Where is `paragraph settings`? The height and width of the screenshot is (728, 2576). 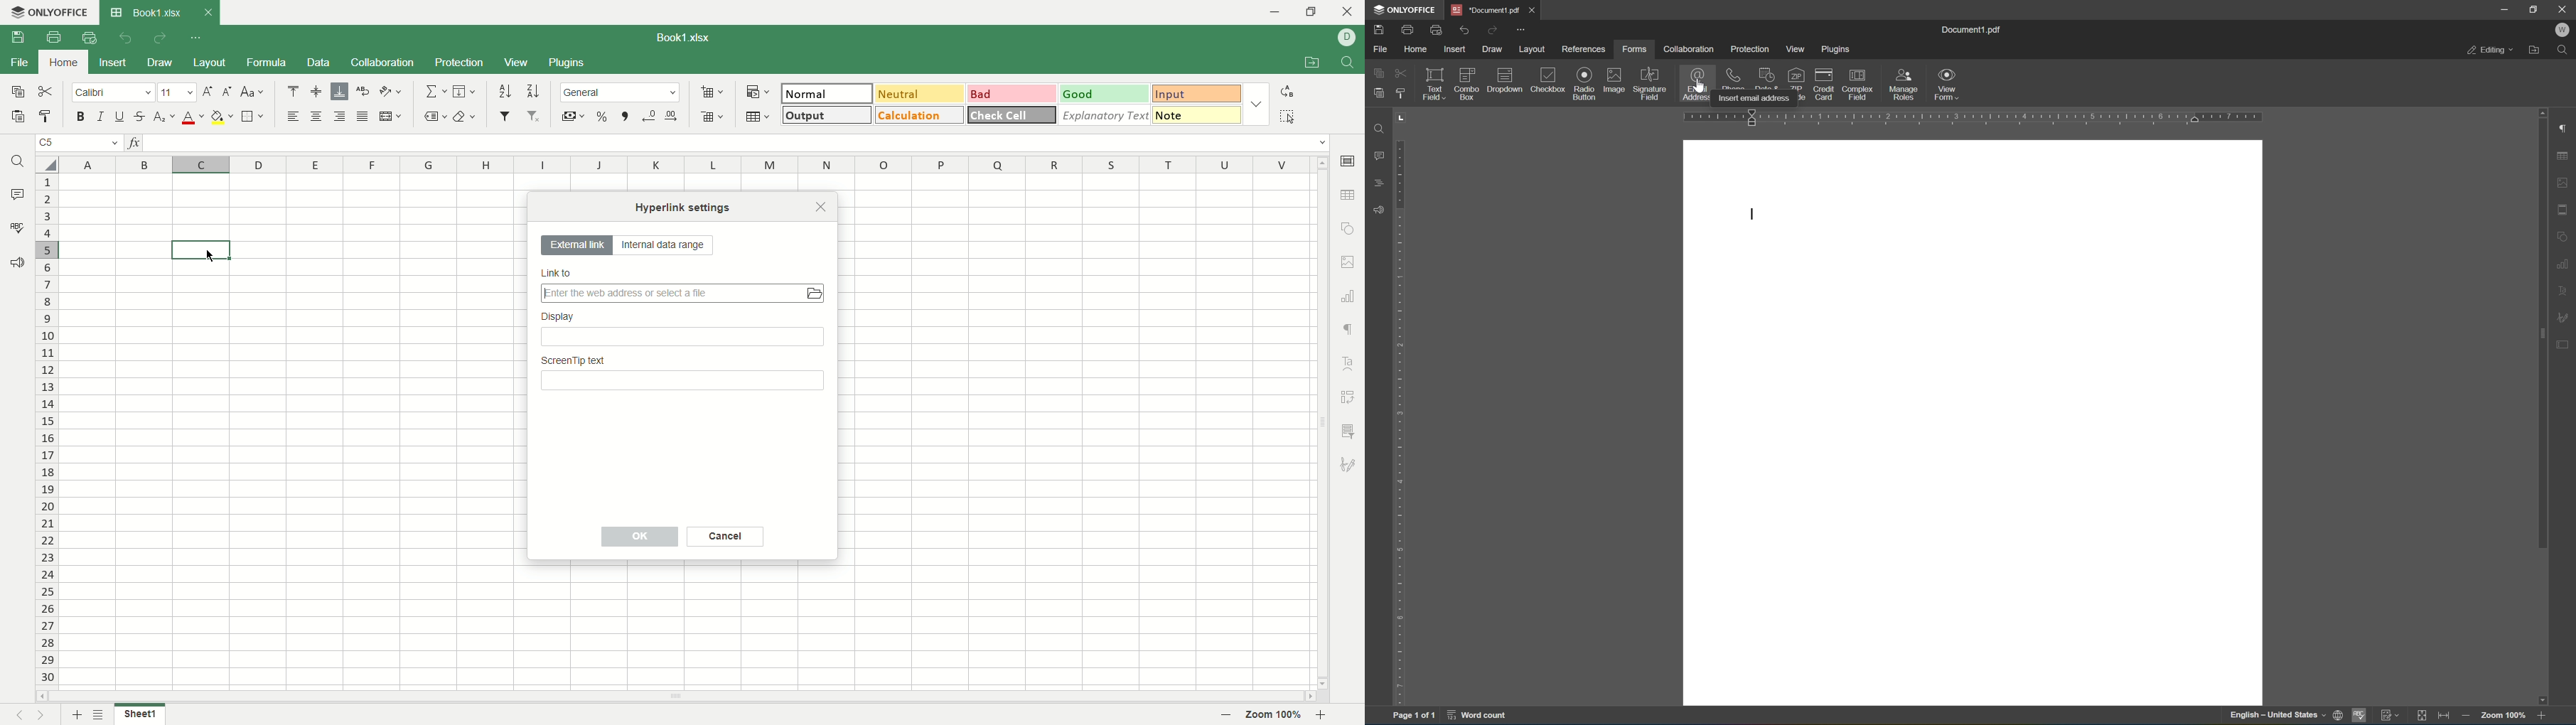 paragraph settings is located at coordinates (1347, 328).